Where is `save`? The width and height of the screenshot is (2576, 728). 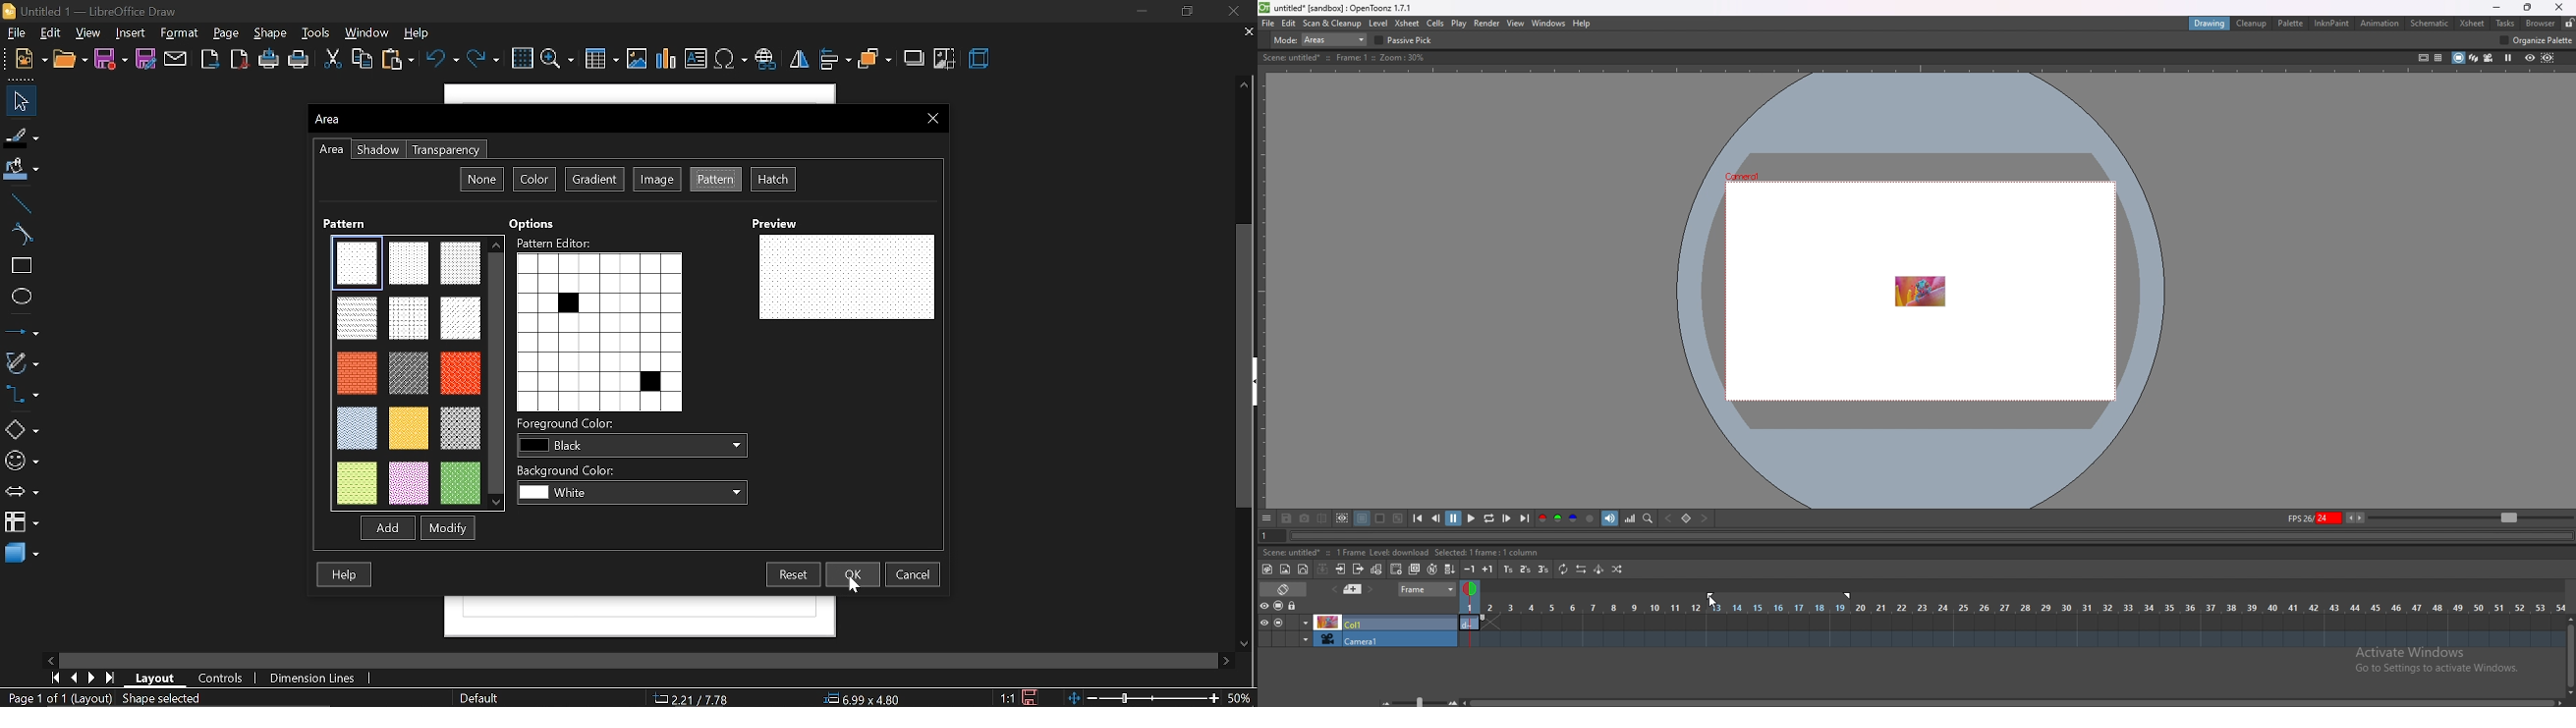 save is located at coordinates (1031, 694).